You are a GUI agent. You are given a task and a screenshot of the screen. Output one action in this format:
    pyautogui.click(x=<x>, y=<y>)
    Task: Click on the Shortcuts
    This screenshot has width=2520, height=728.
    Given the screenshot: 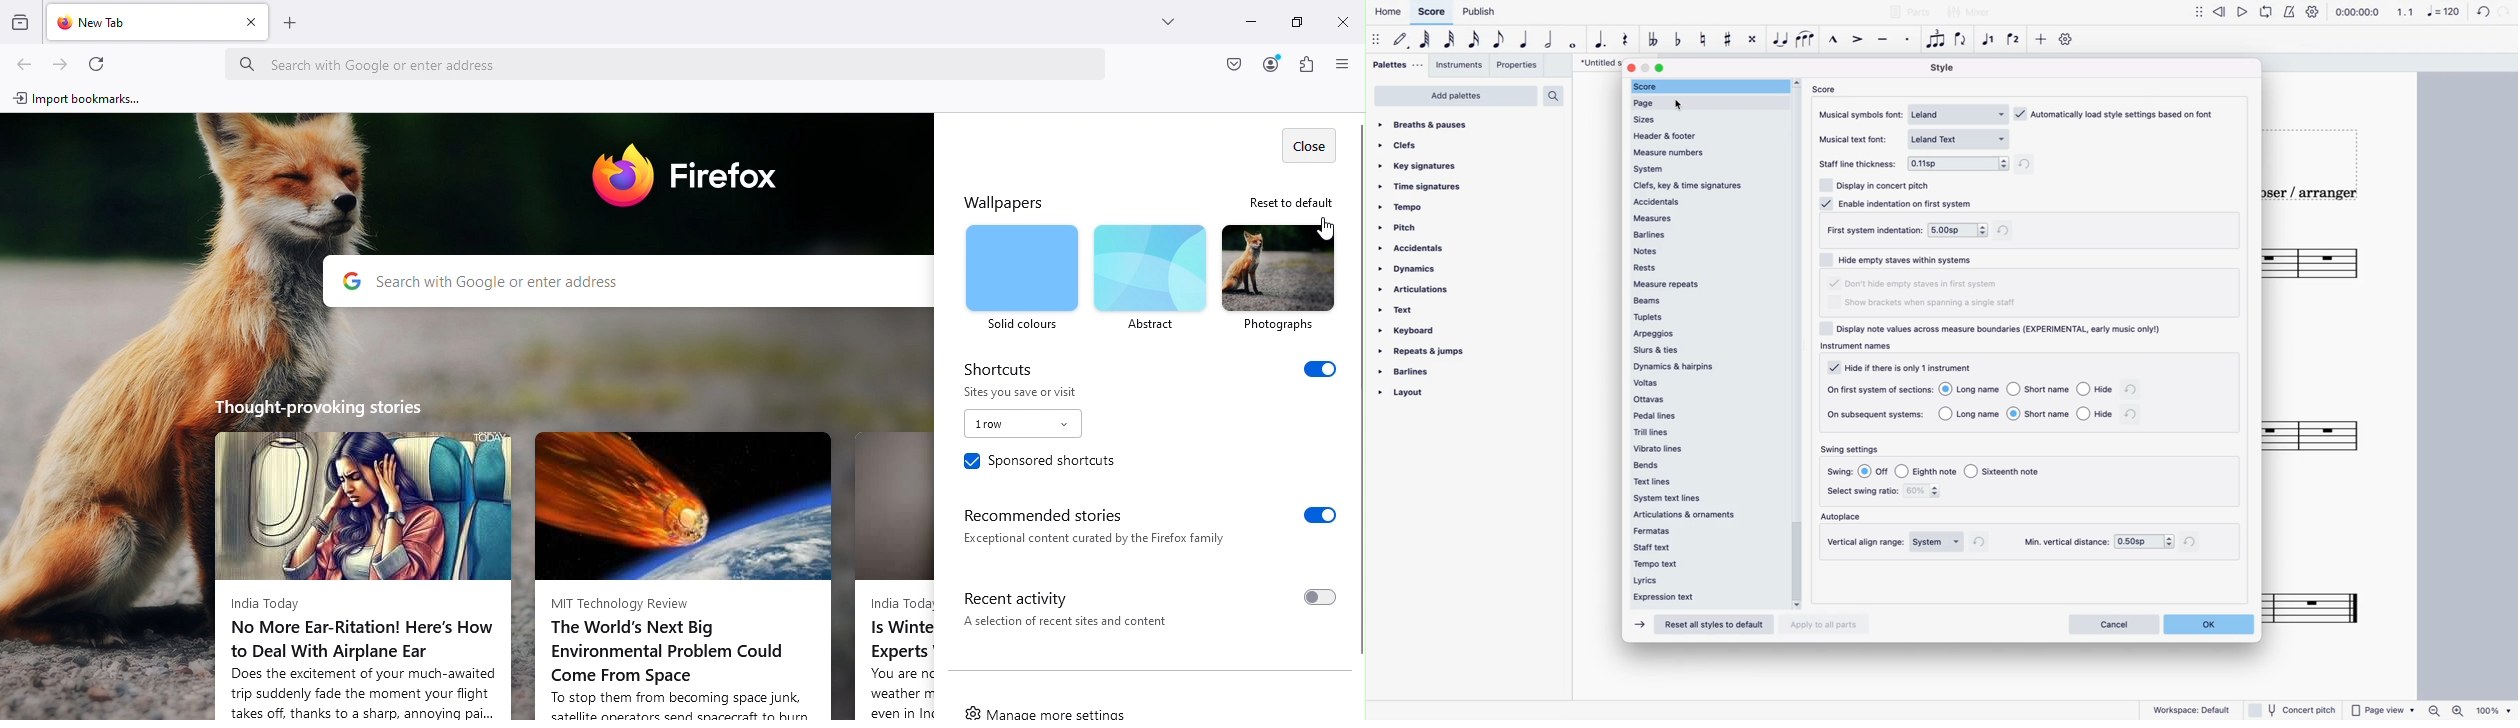 What is the action you would take?
    pyautogui.click(x=1151, y=367)
    